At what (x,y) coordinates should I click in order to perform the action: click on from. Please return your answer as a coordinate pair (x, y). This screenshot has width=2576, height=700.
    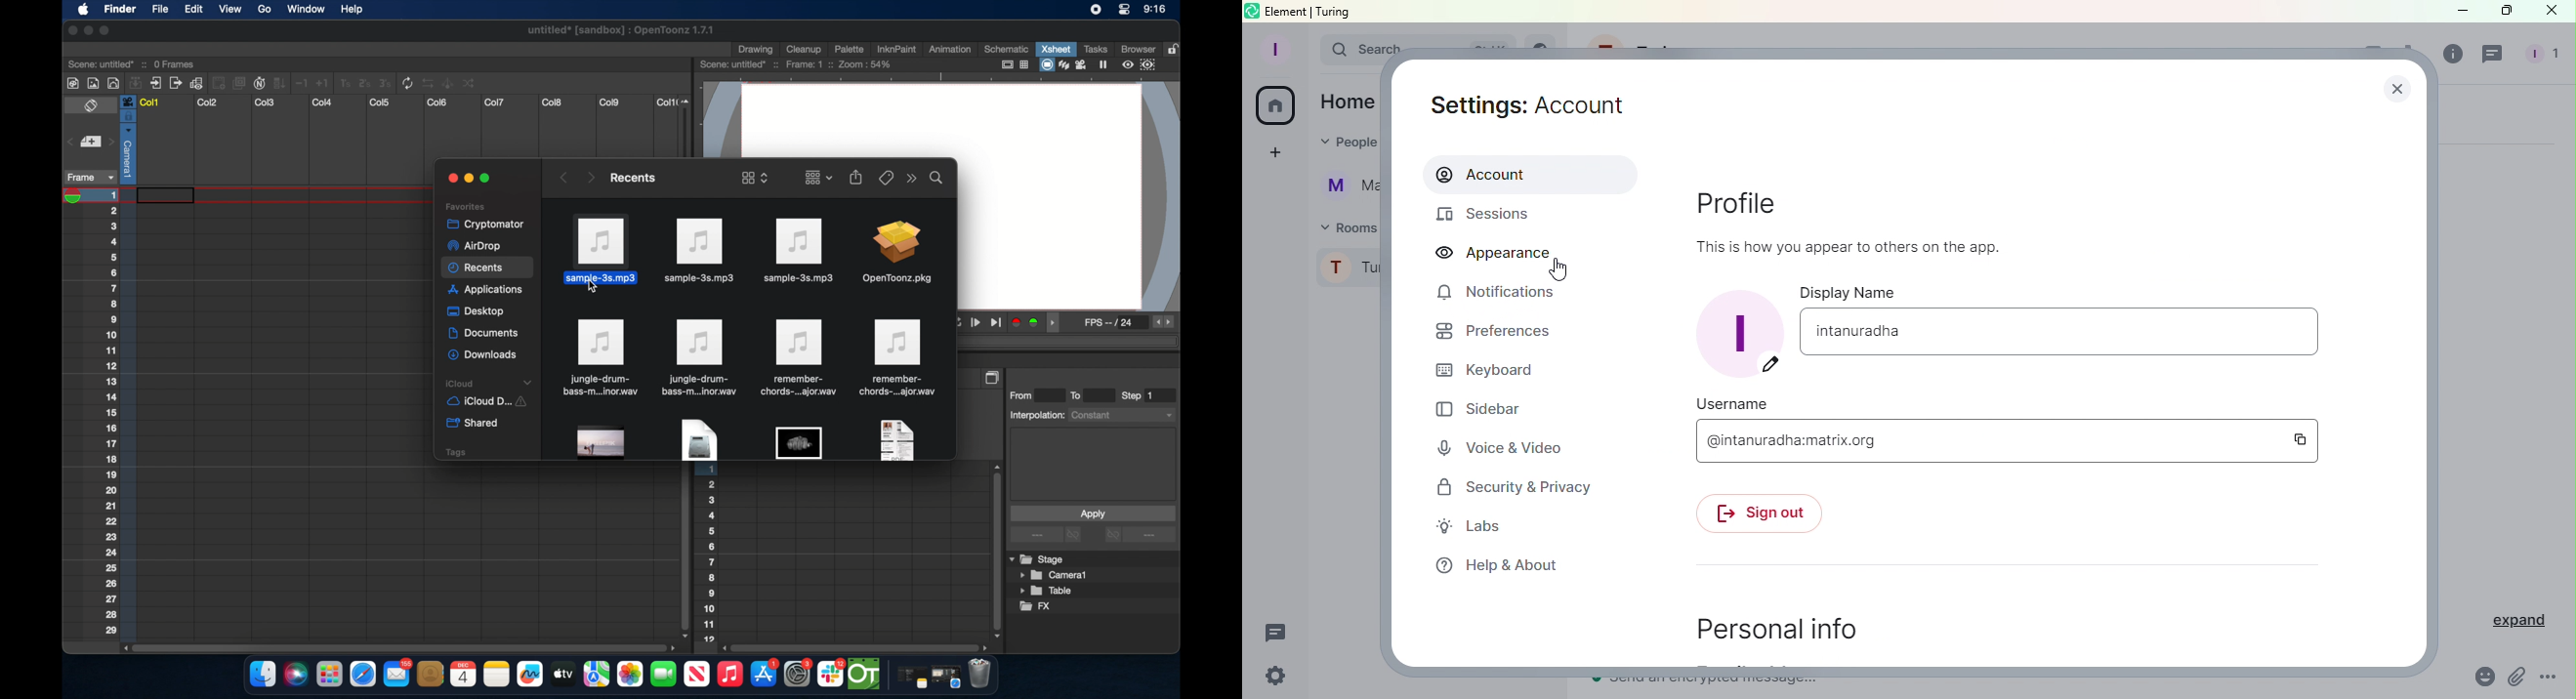
    Looking at the image, I should click on (1025, 395).